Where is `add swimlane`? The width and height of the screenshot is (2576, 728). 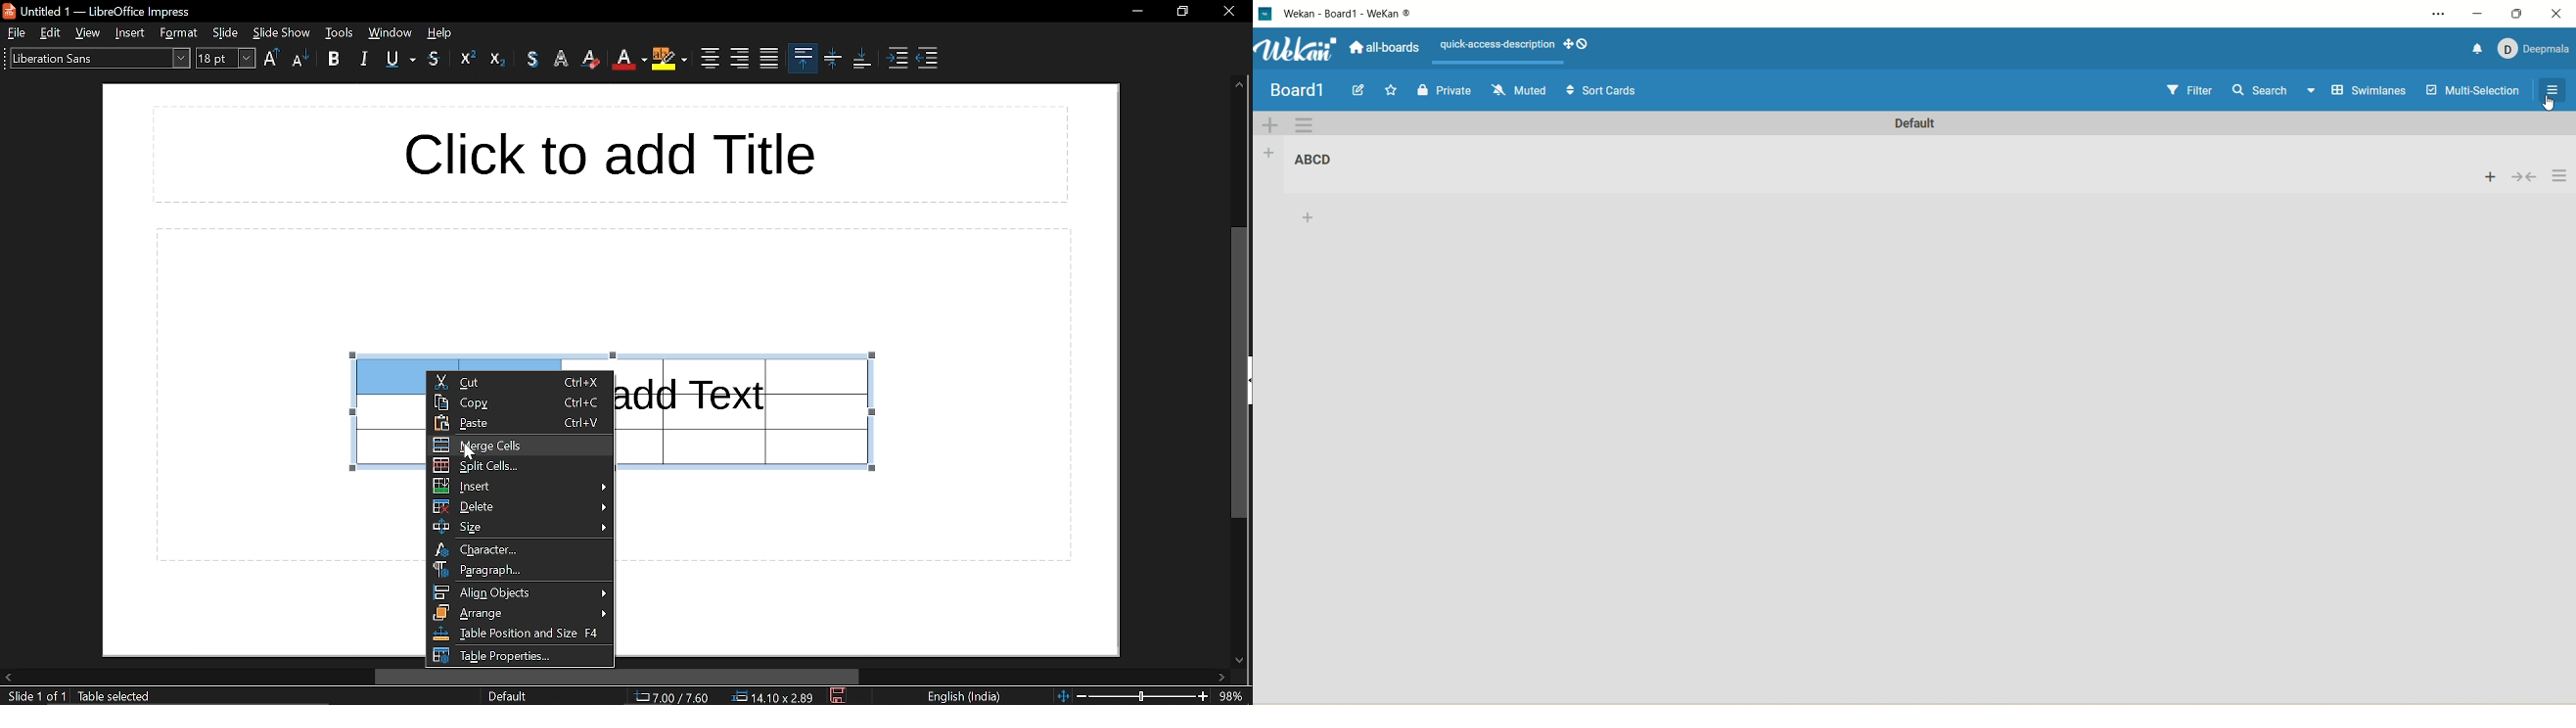
add swimlane is located at coordinates (1270, 124).